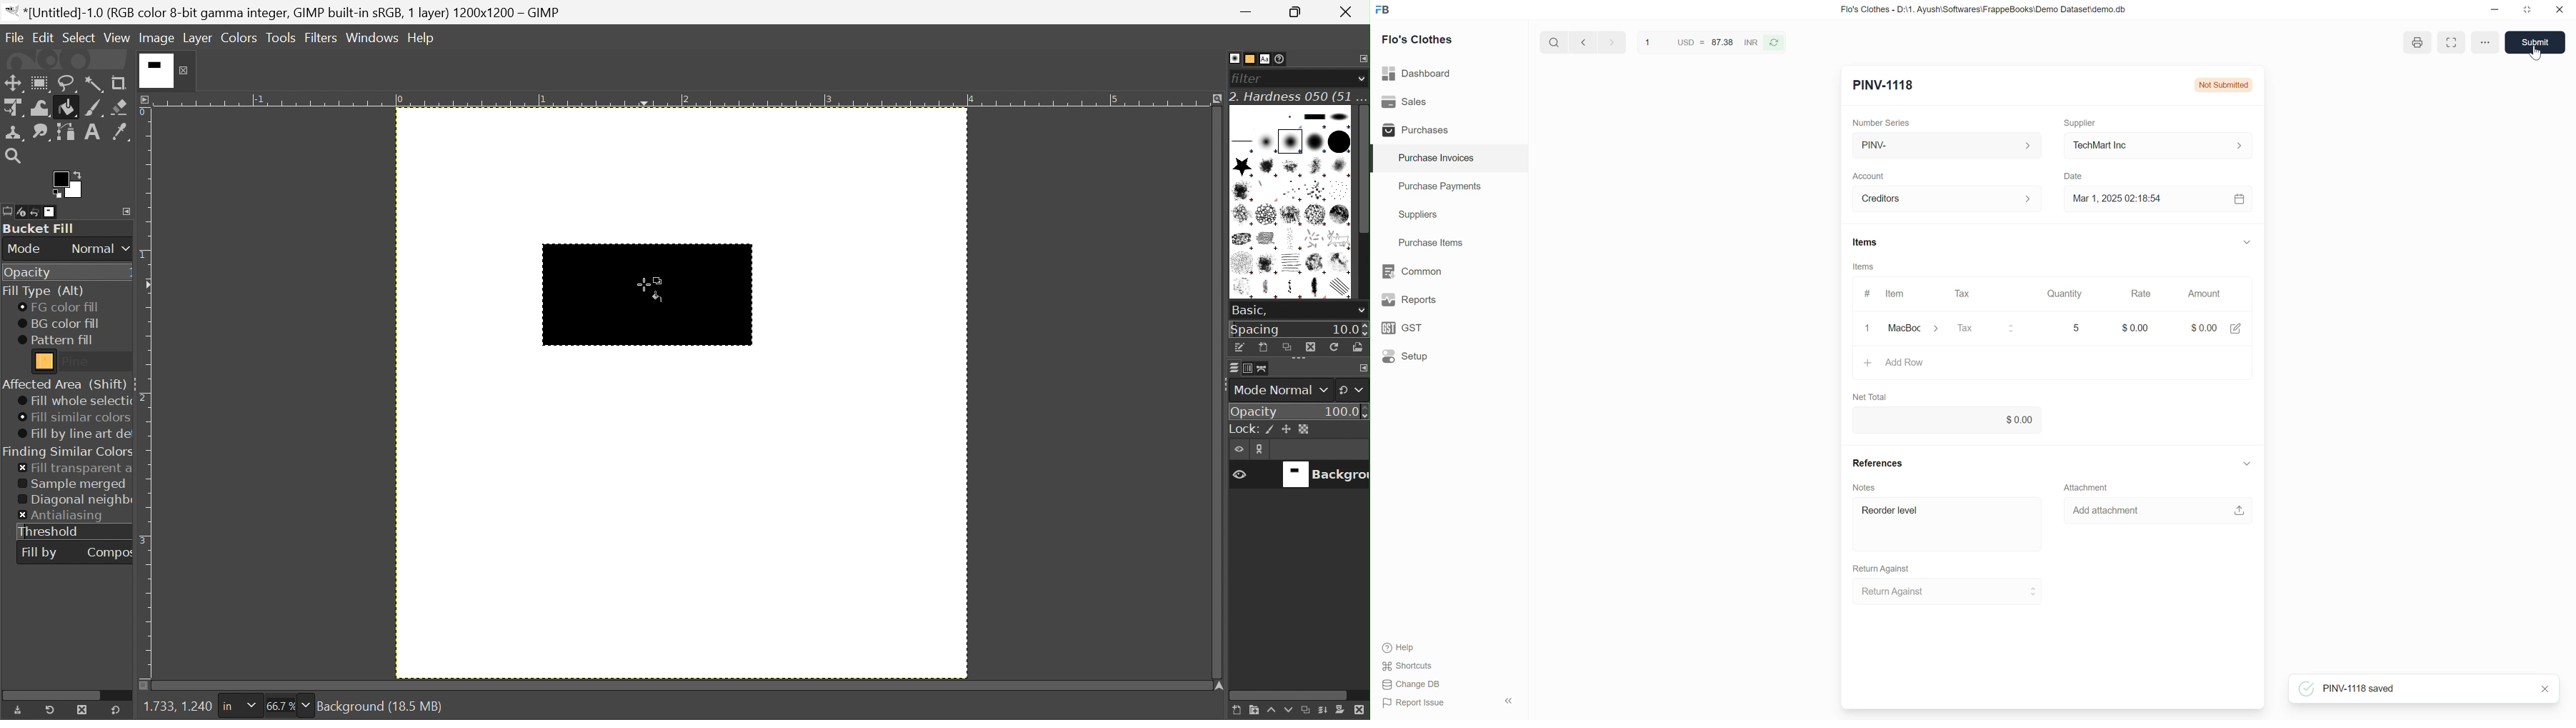  Describe the element at coordinates (1948, 591) in the screenshot. I see `Return Against` at that location.